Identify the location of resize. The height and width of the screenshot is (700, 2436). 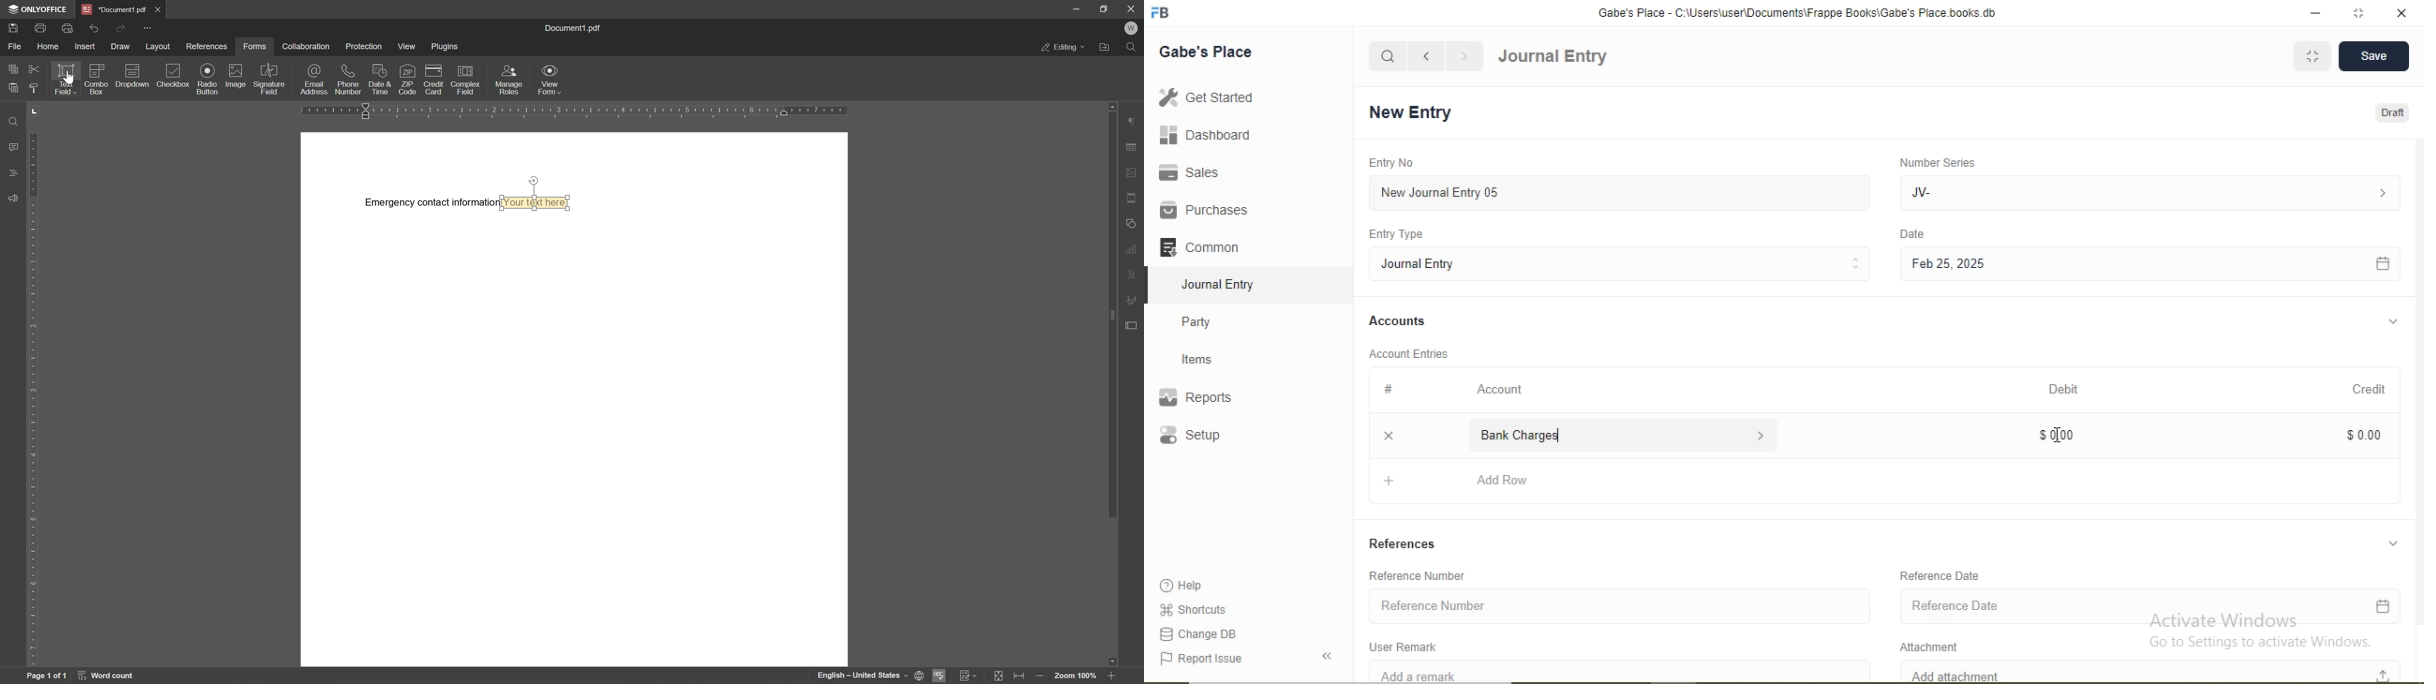
(2356, 13).